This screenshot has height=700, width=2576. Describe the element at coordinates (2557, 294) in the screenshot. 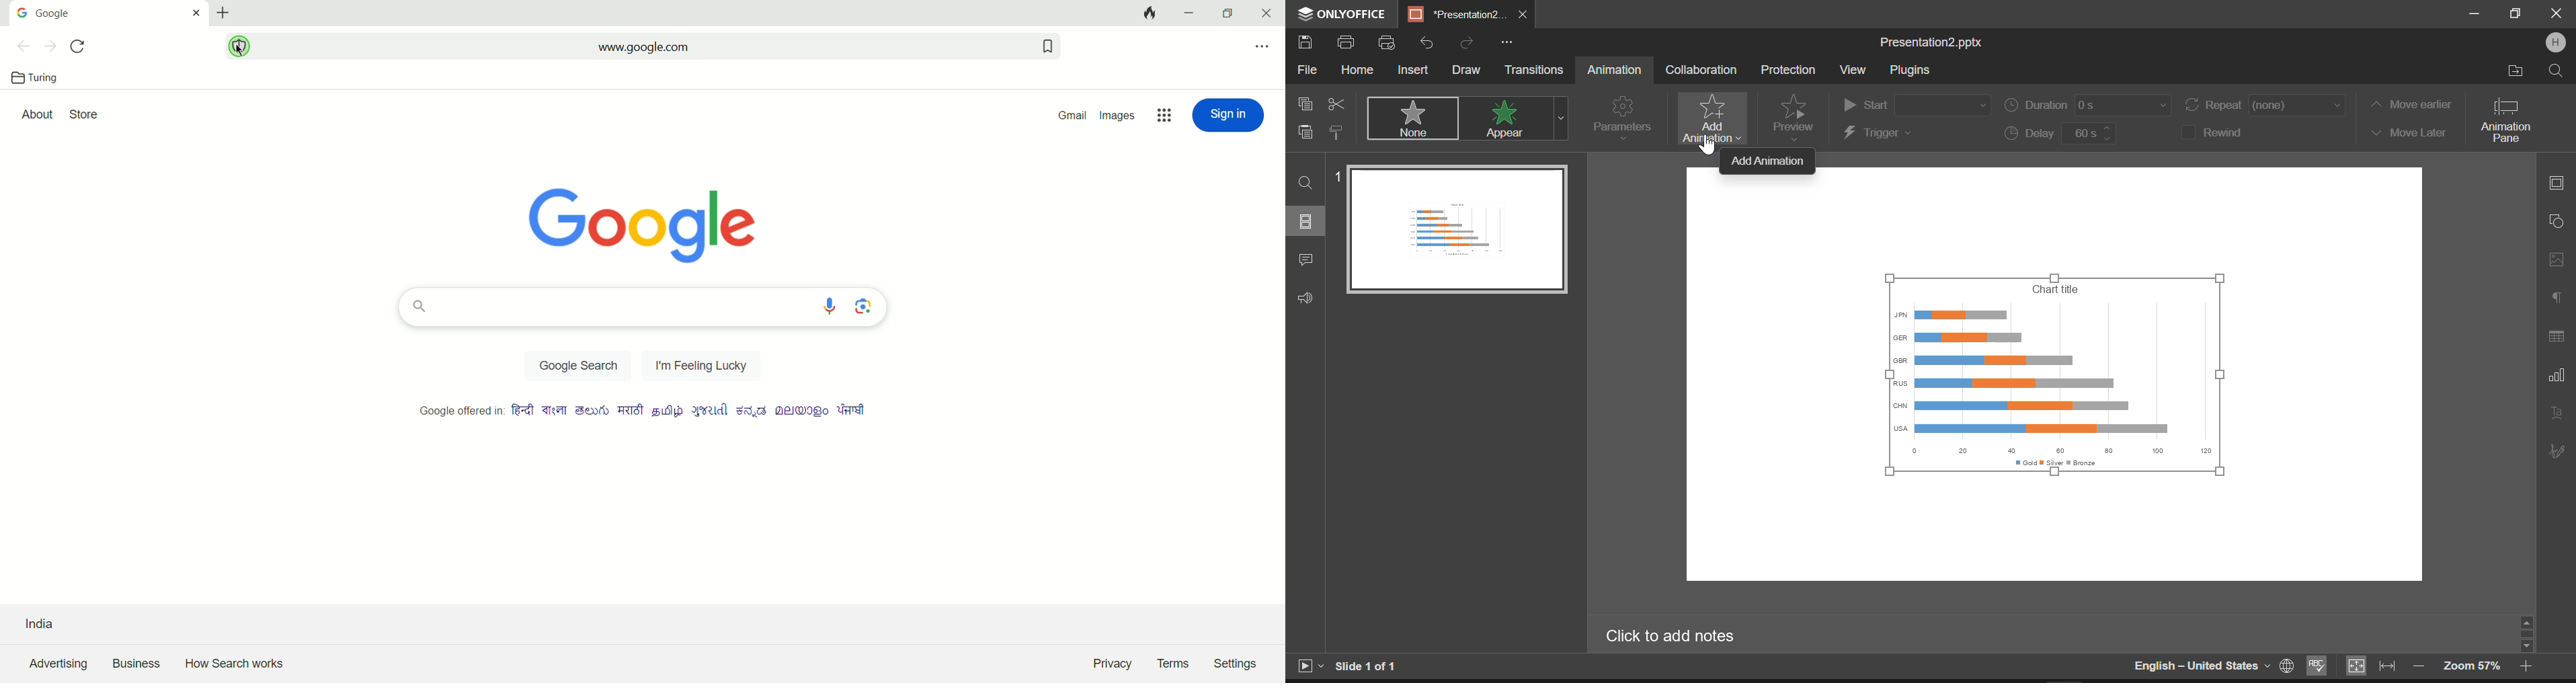

I see `Paragraph Settings` at that location.